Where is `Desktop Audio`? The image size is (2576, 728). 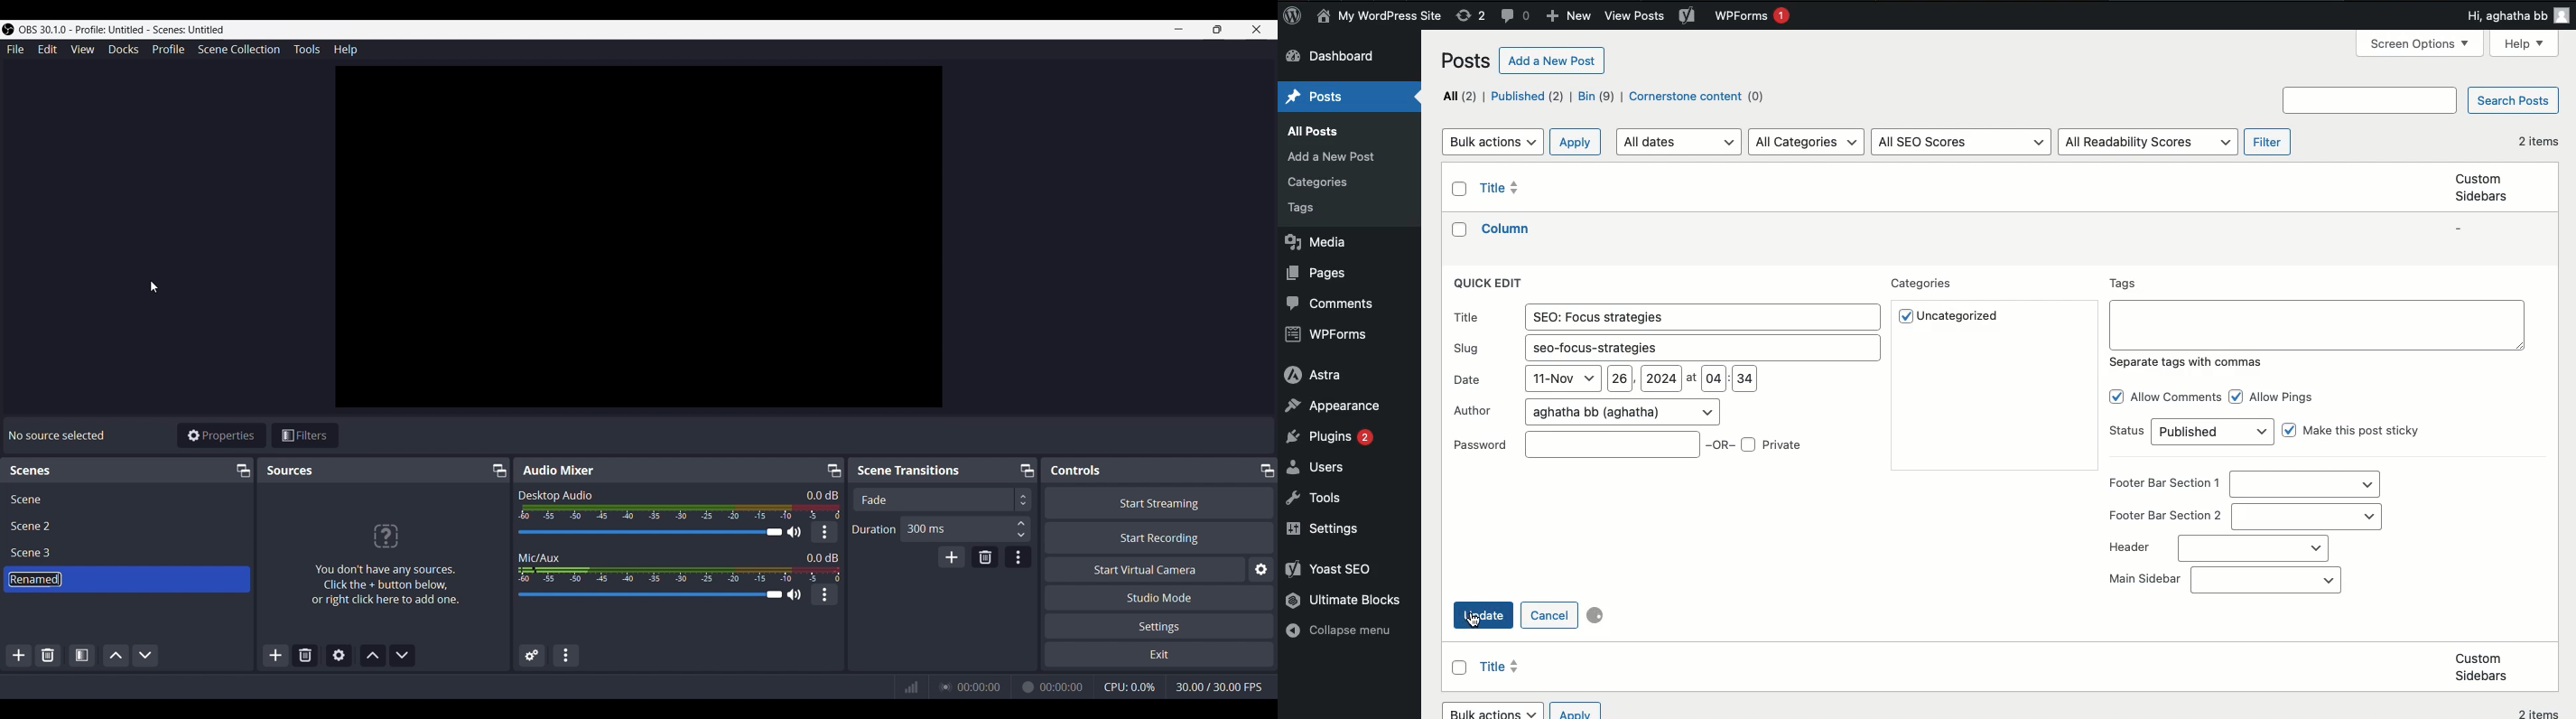 Desktop Audio is located at coordinates (556, 495).